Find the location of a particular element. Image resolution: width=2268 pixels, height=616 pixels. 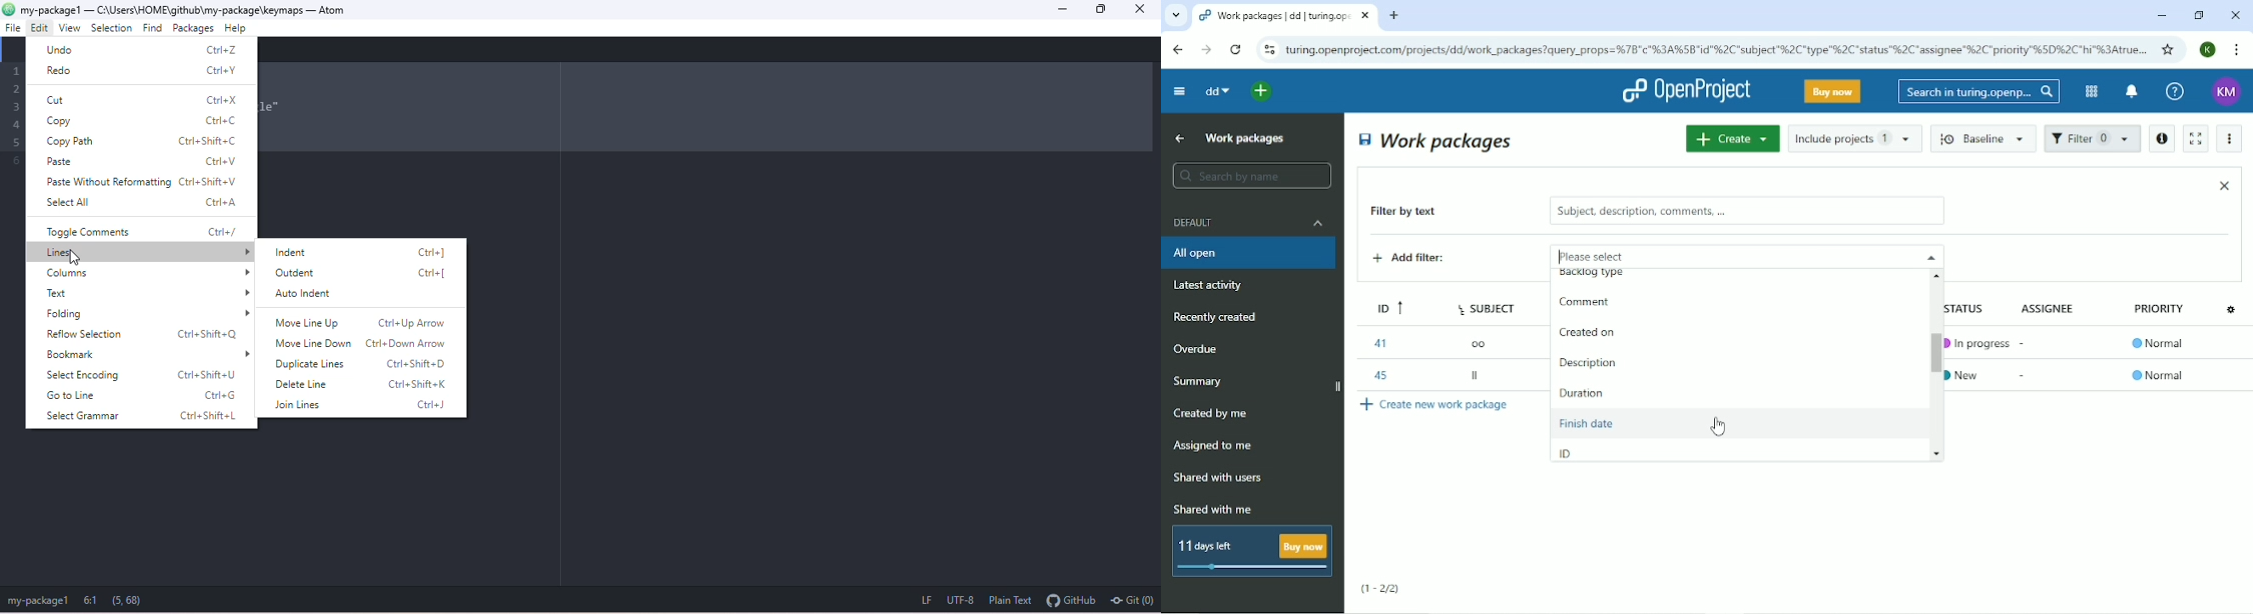

To notification center is located at coordinates (2130, 93).